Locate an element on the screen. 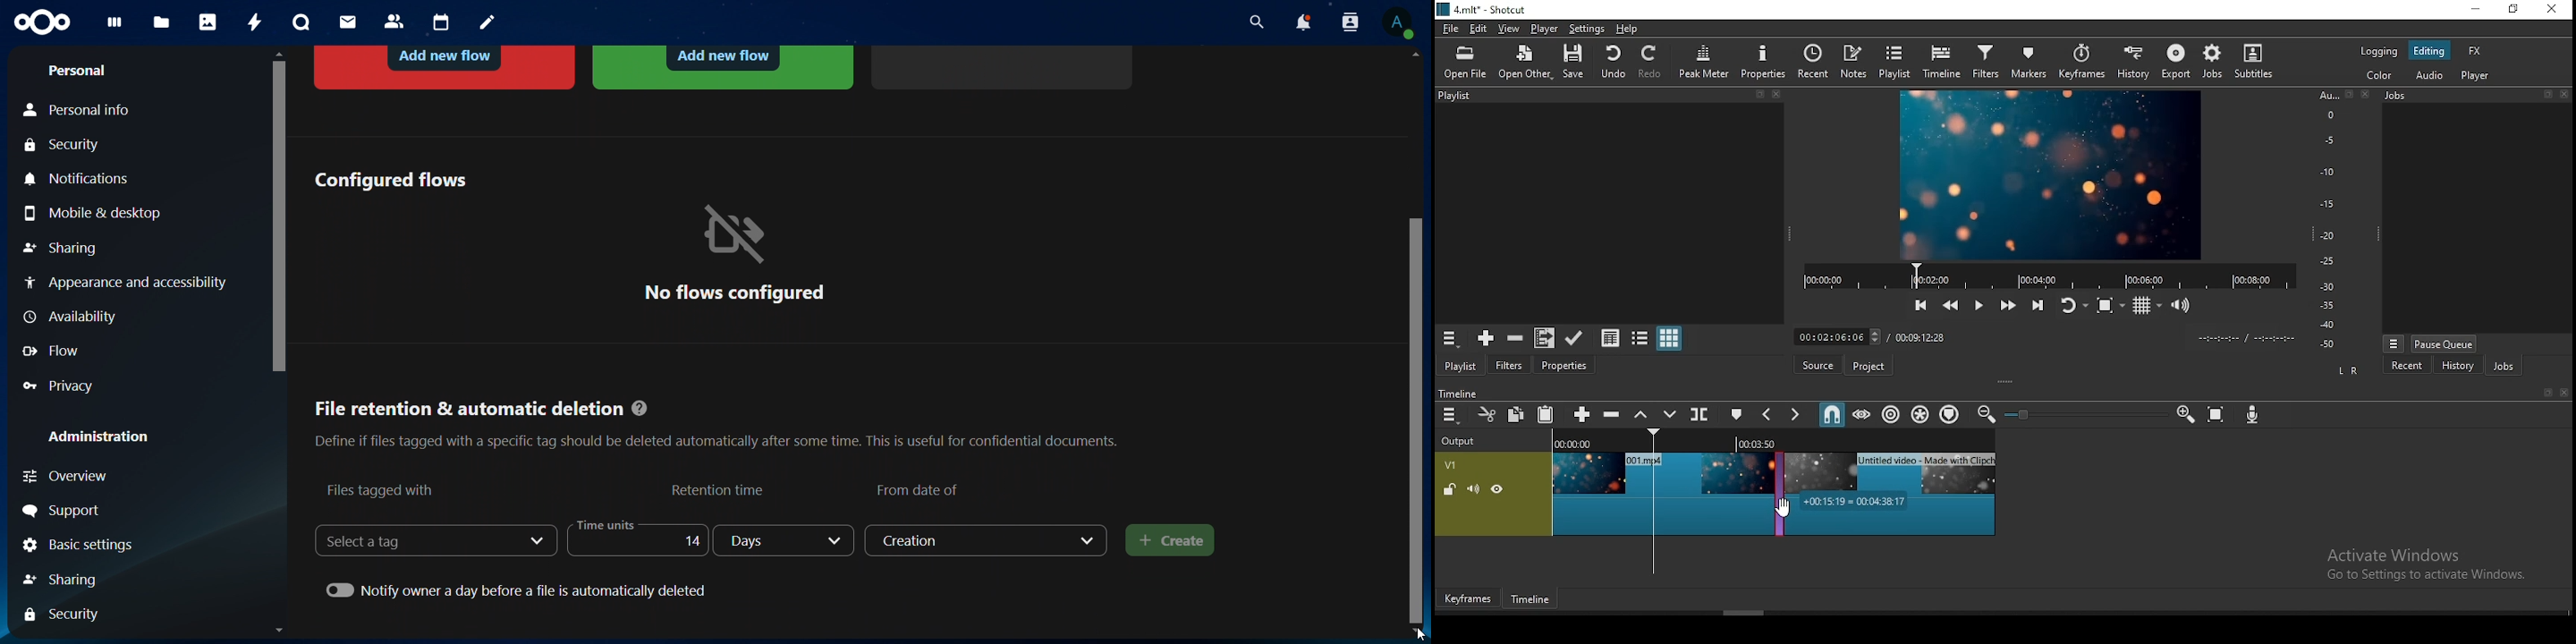 Image resolution: width=2576 pixels, height=644 pixels. fx is located at coordinates (2475, 51).